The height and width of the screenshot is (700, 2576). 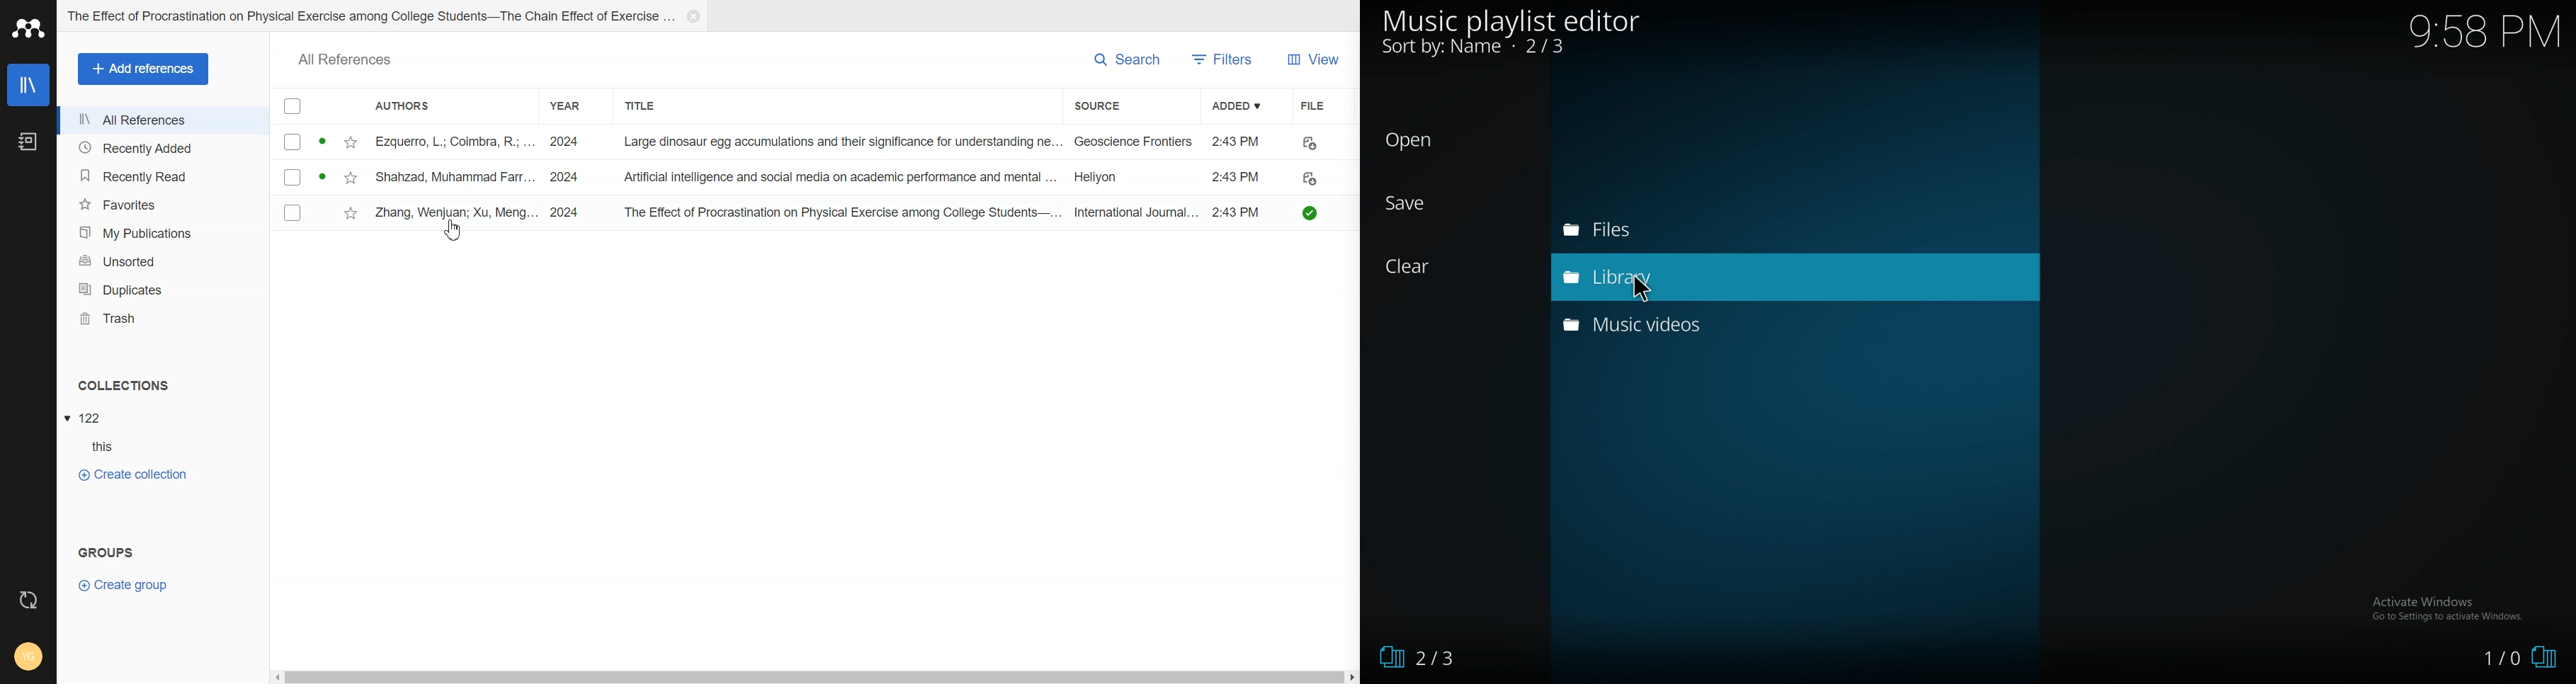 What do you see at coordinates (28, 85) in the screenshot?
I see `Library` at bounding box center [28, 85].